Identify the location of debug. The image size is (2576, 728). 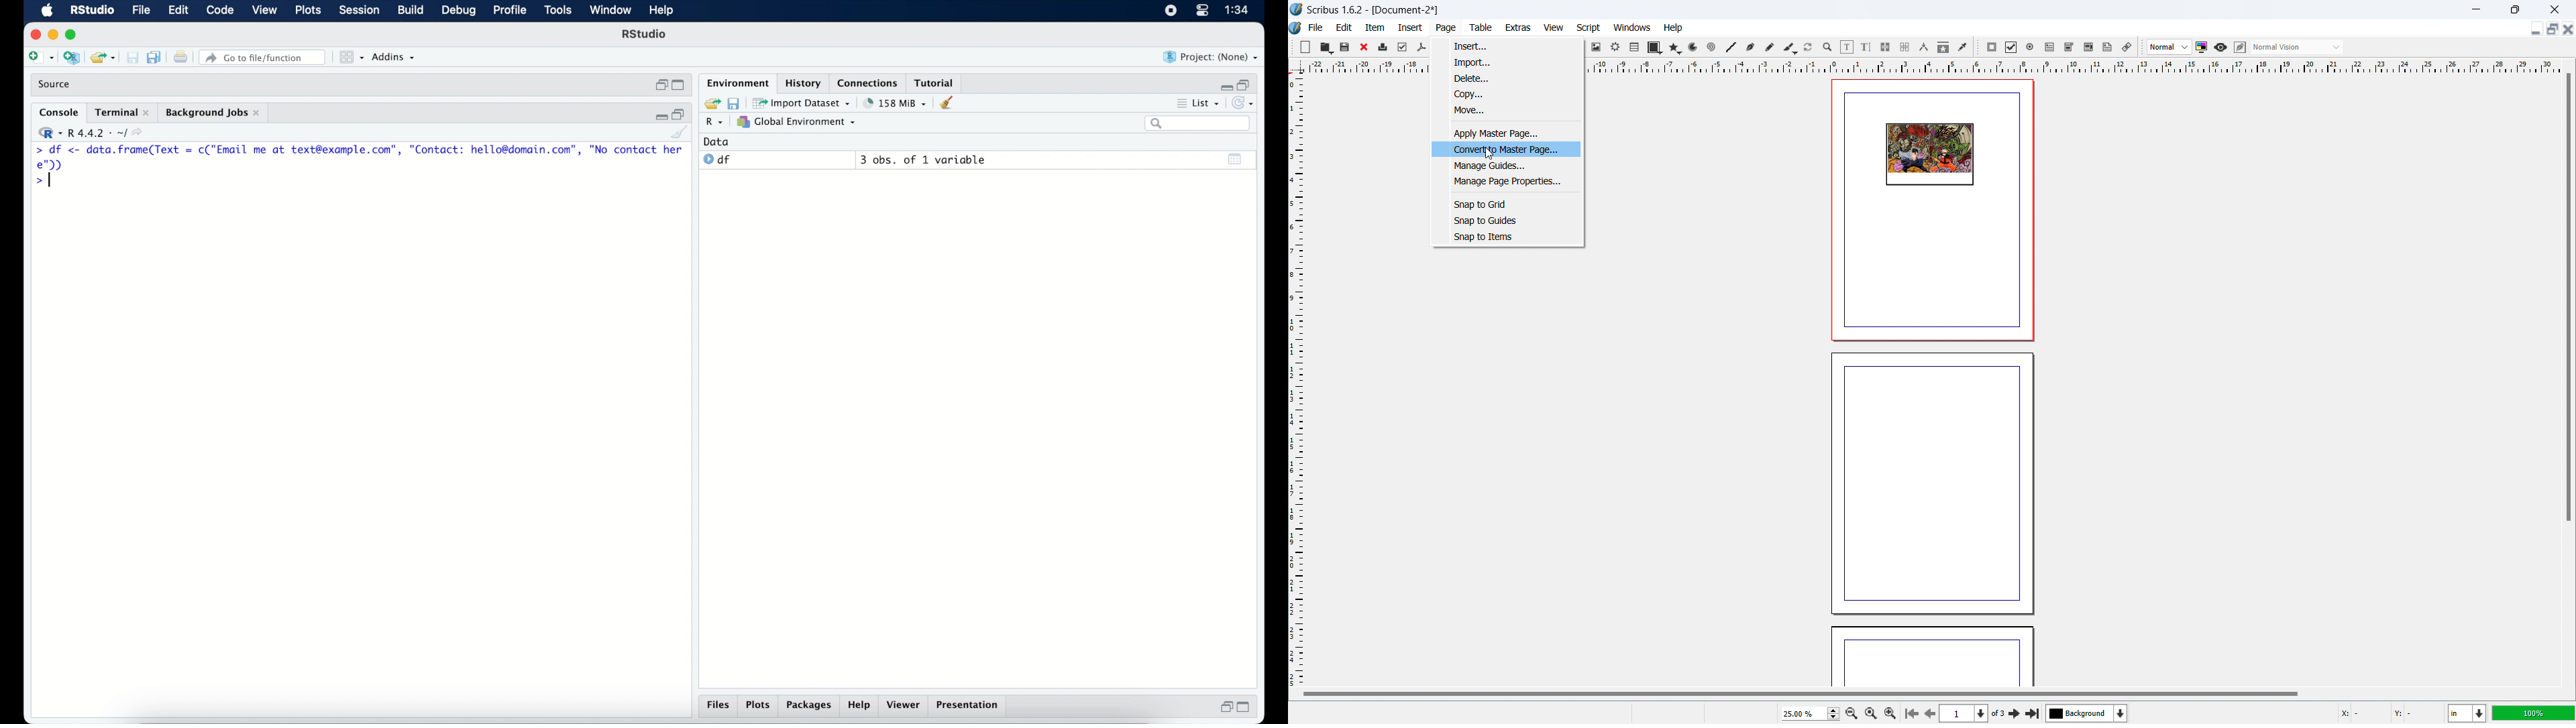
(459, 11).